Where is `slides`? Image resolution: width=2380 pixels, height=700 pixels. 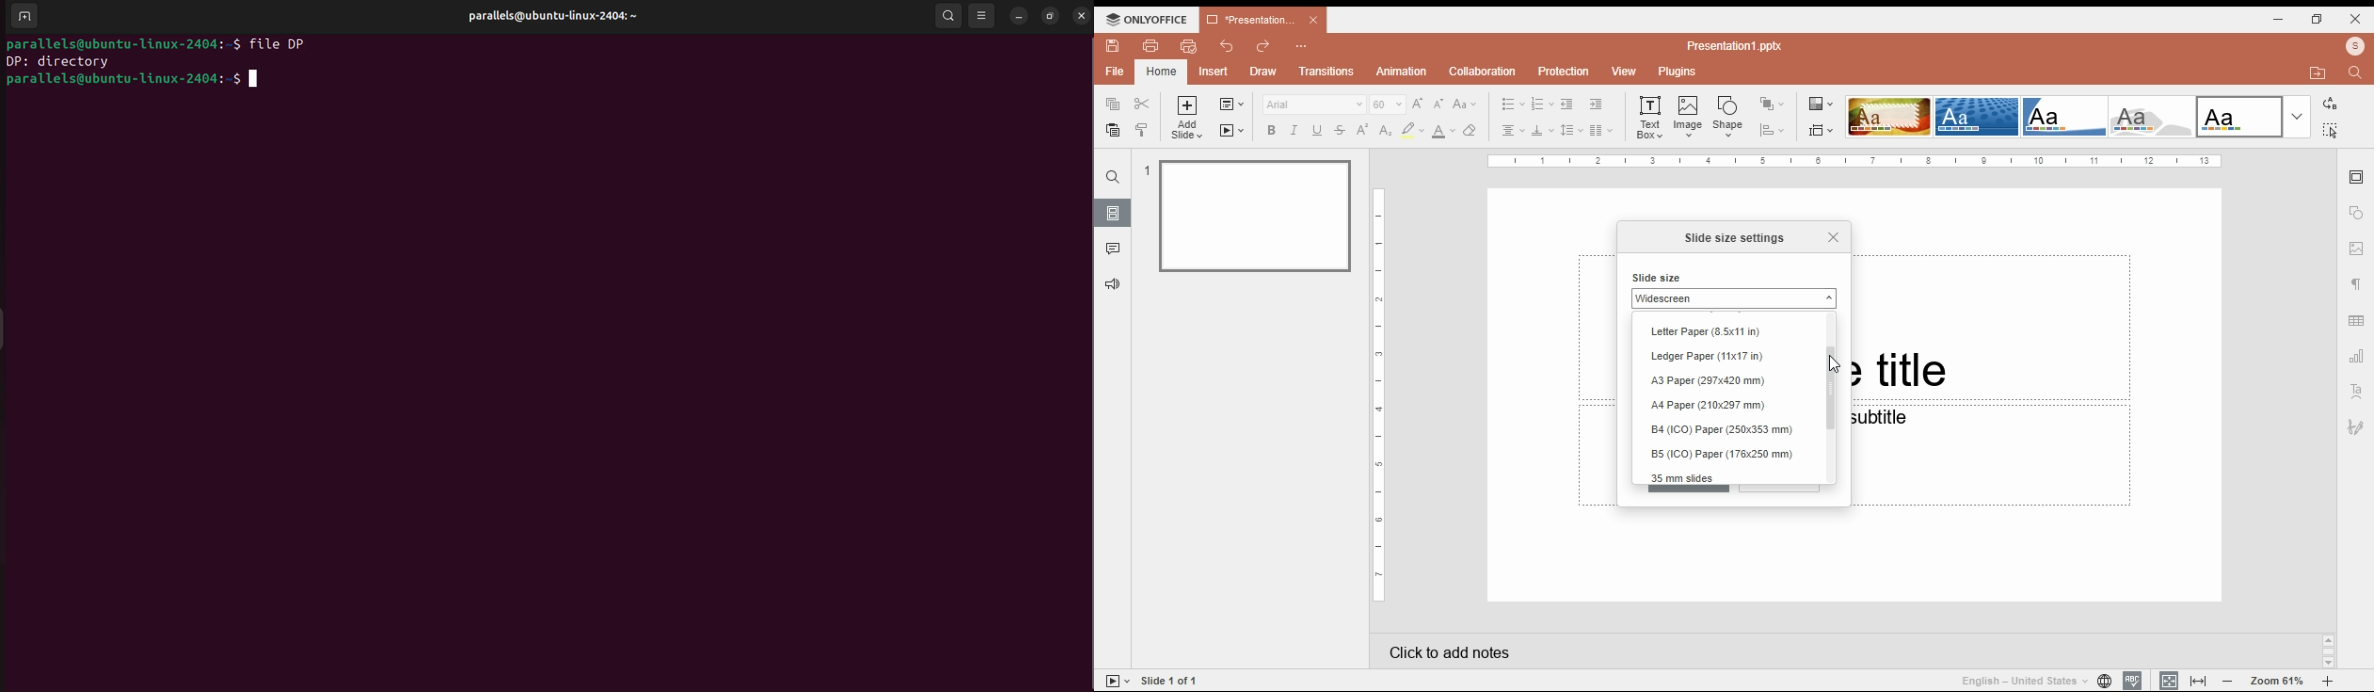 slides is located at coordinates (1113, 212).